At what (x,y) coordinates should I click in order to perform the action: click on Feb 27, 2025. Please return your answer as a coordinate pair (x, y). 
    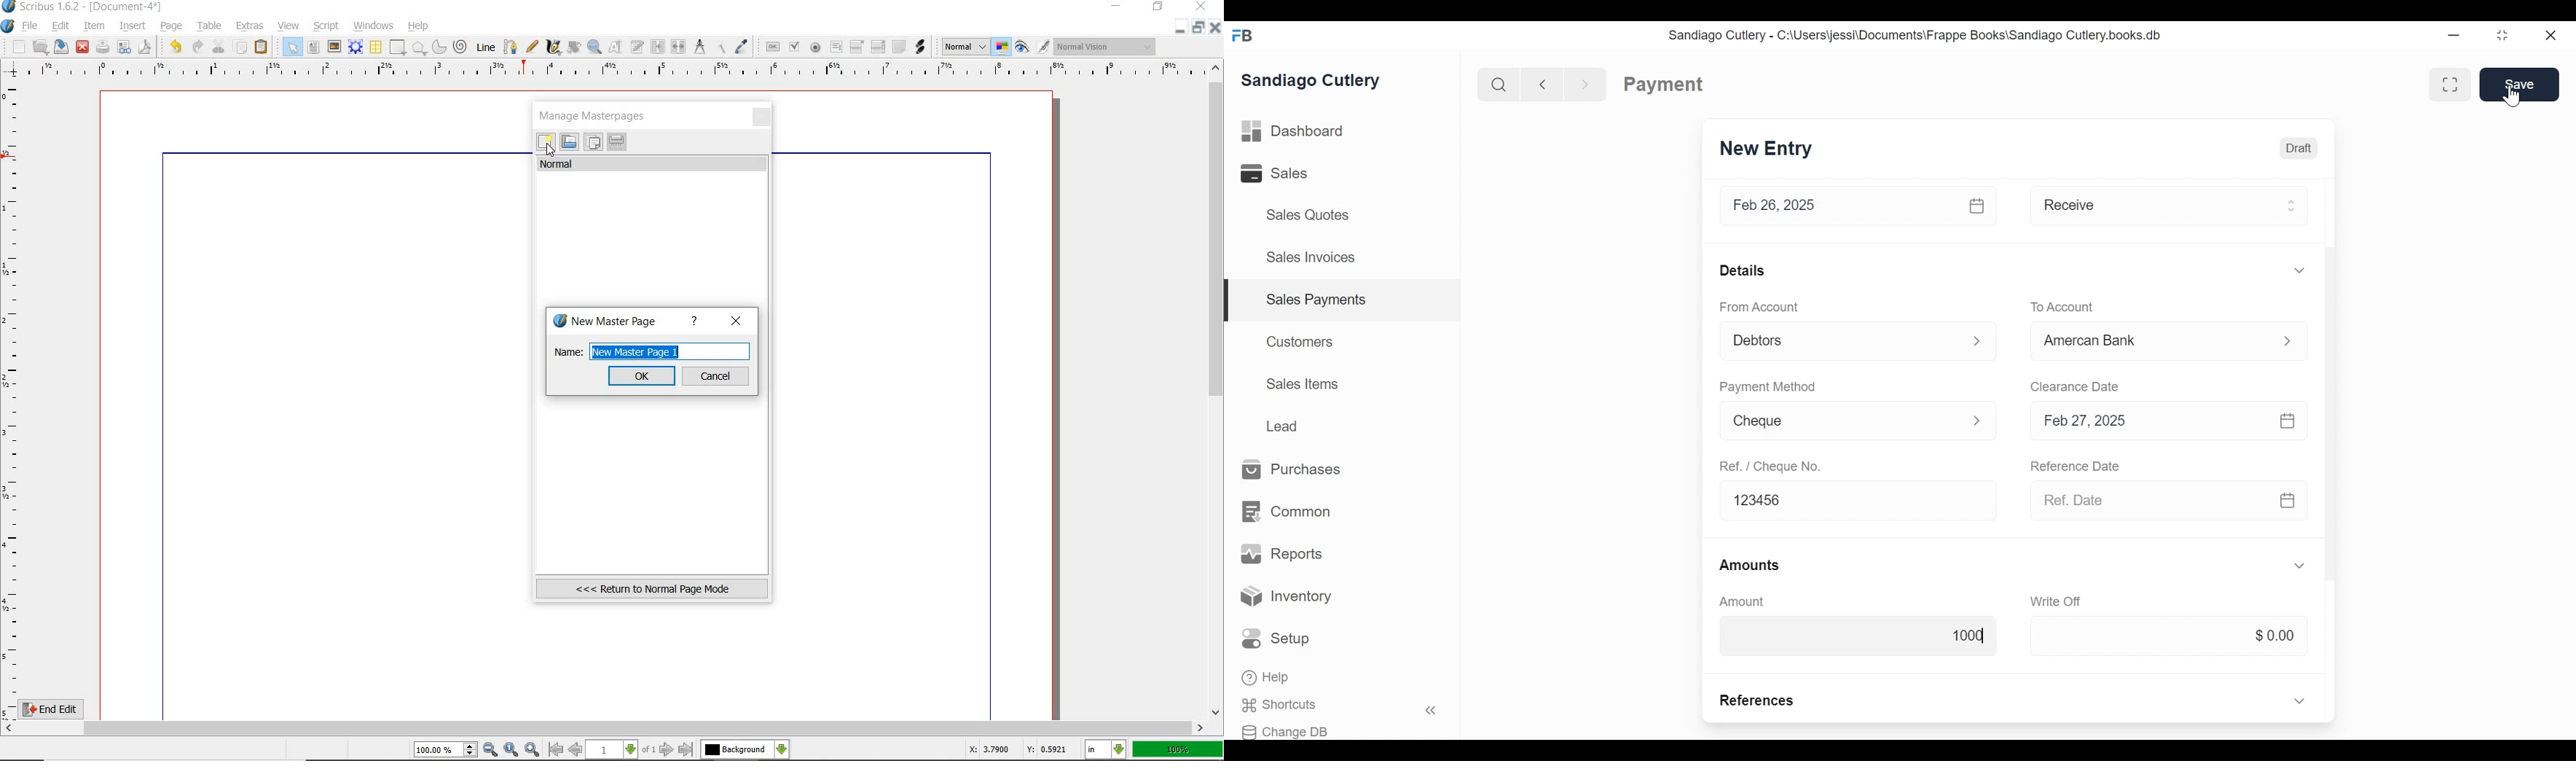
    Looking at the image, I should click on (2149, 420).